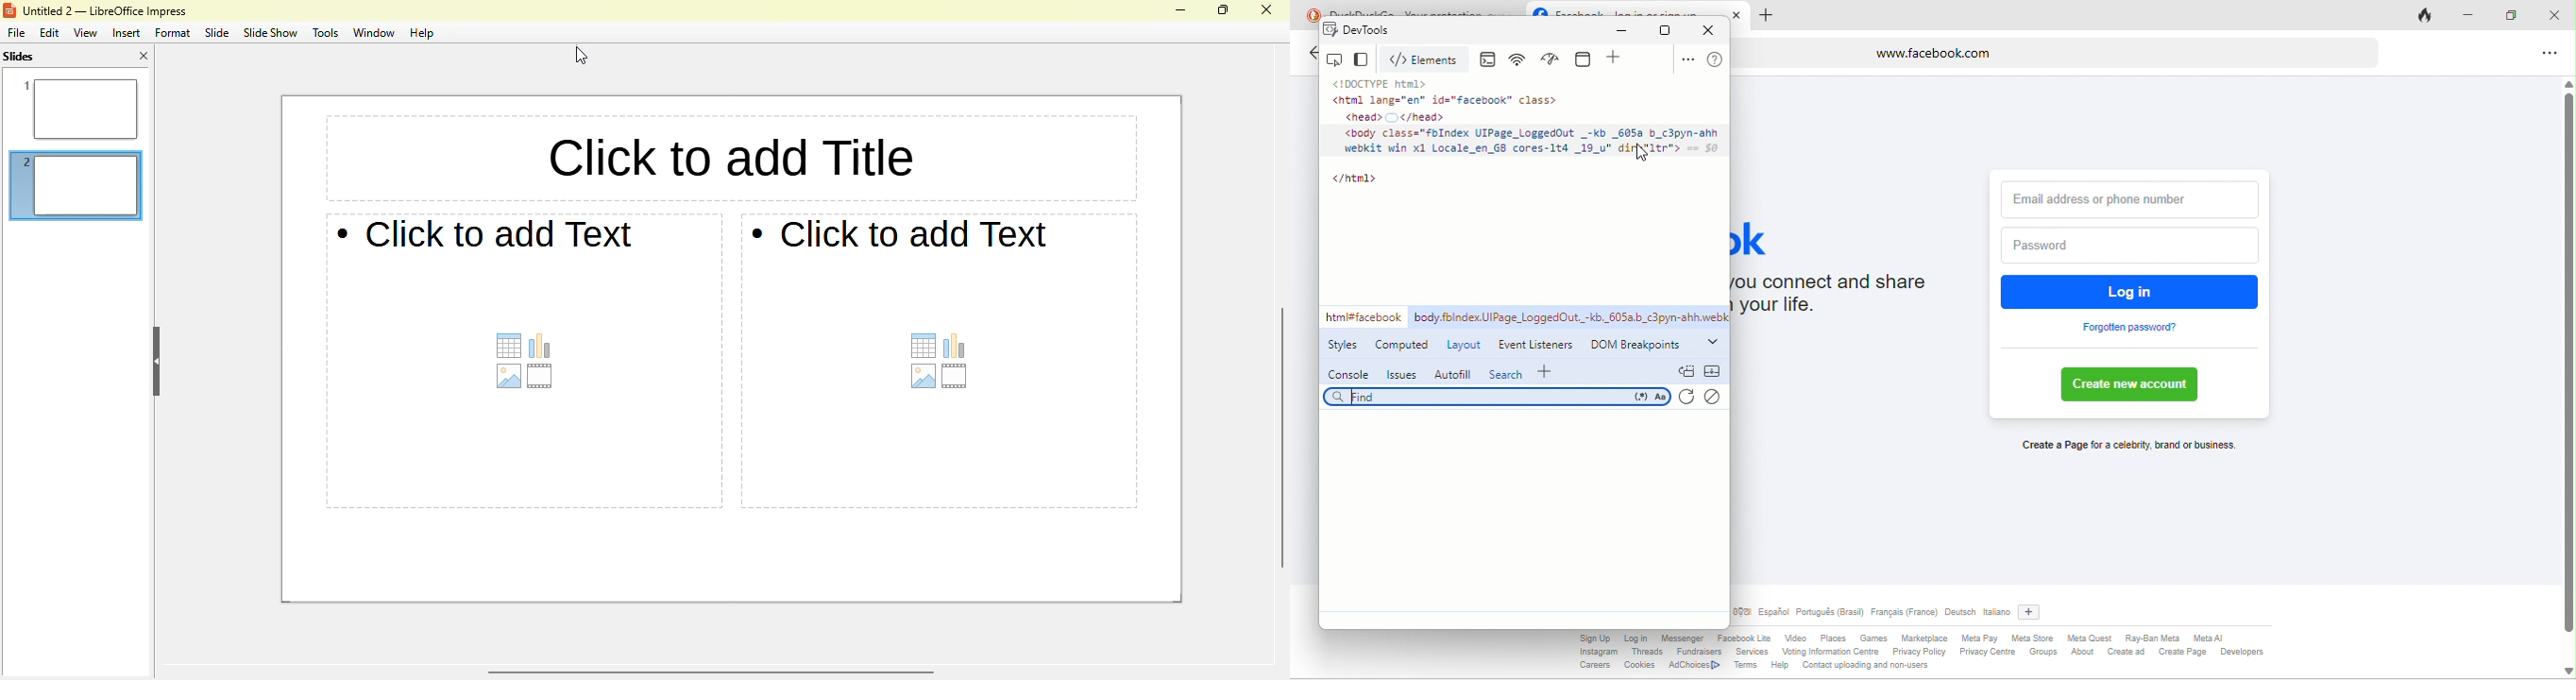 The image size is (2576, 700). Describe the element at coordinates (1587, 58) in the screenshot. I see `application` at that location.